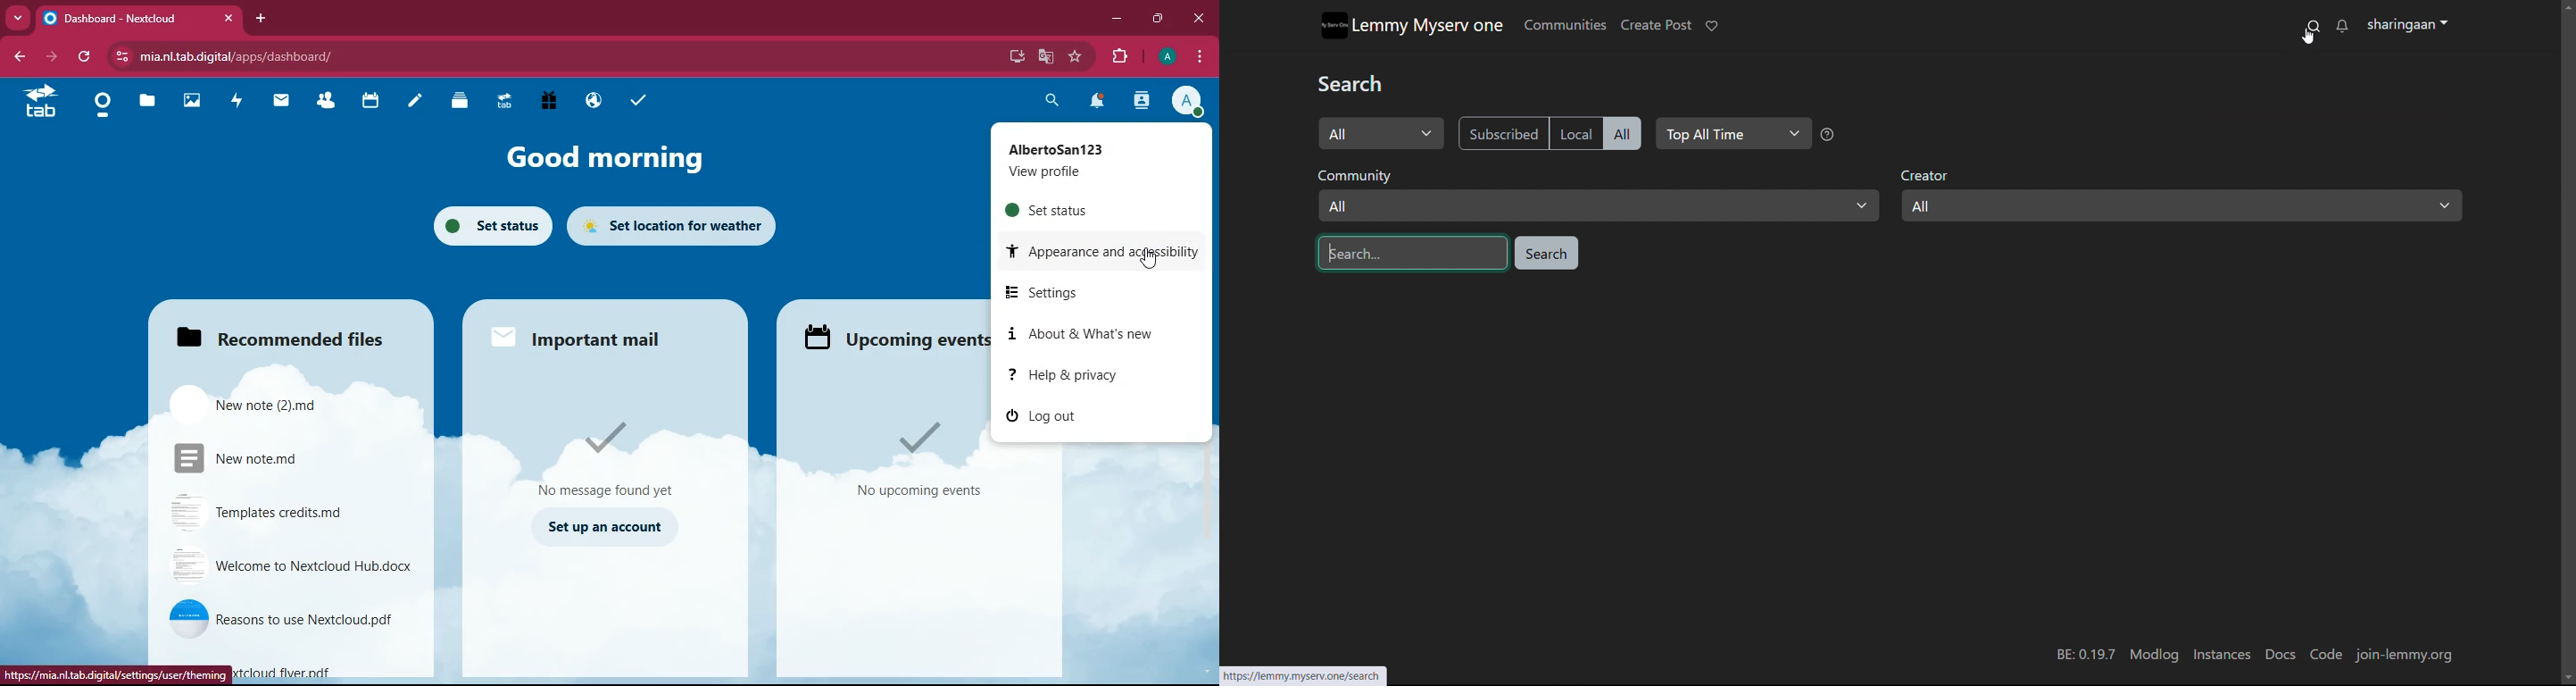 The image size is (2576, 700). I want to click on communities, so click(1564, 25).